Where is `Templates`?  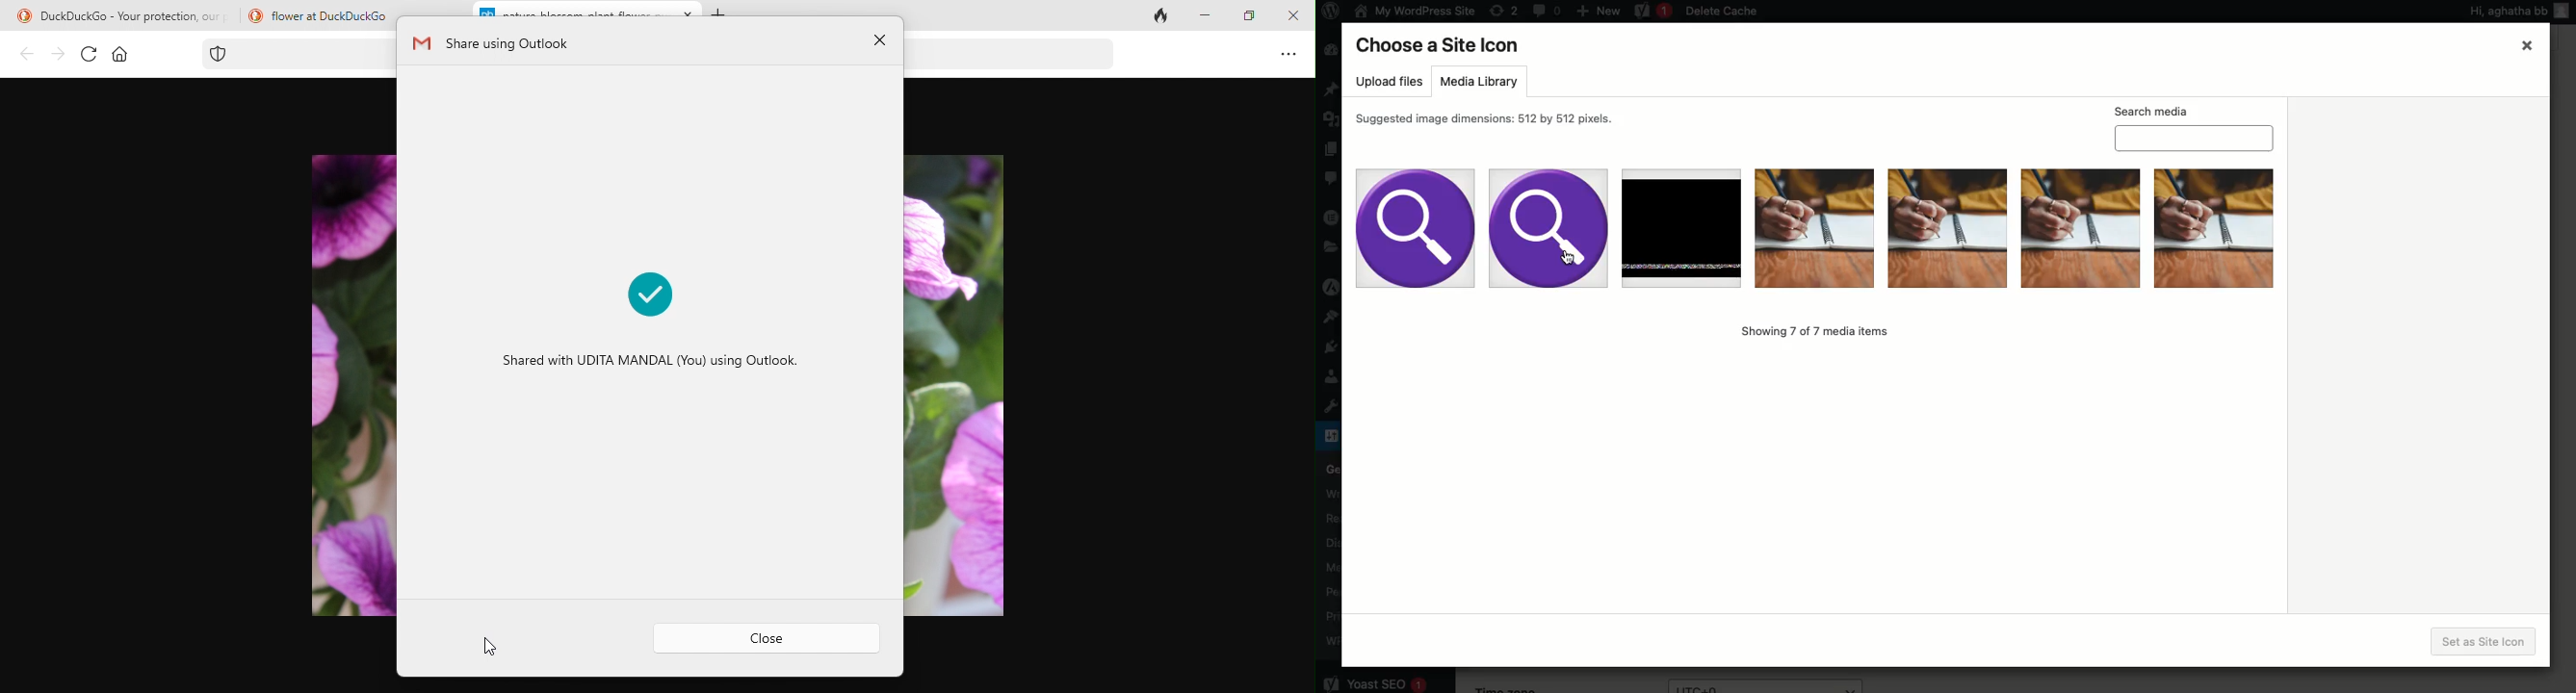 Templates is located at coordinates (1330, 248).